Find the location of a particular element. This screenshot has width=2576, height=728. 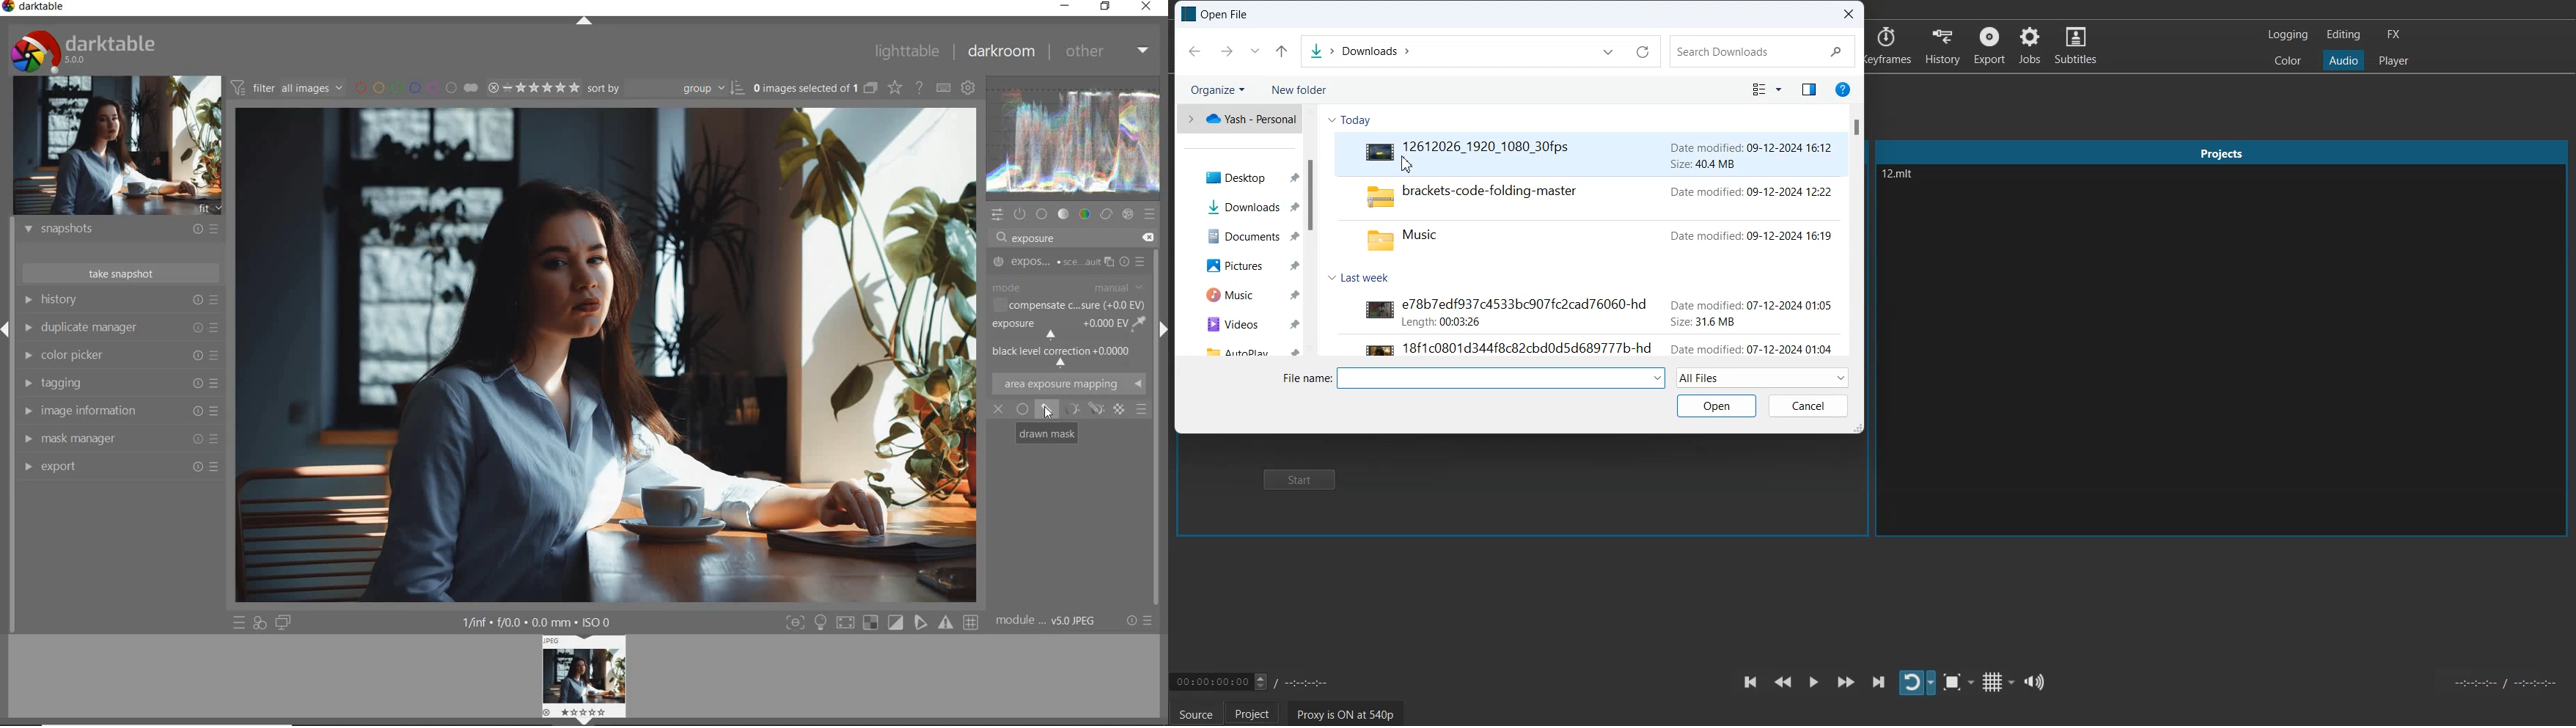

show only active module is located at coordinates (1021, 213).